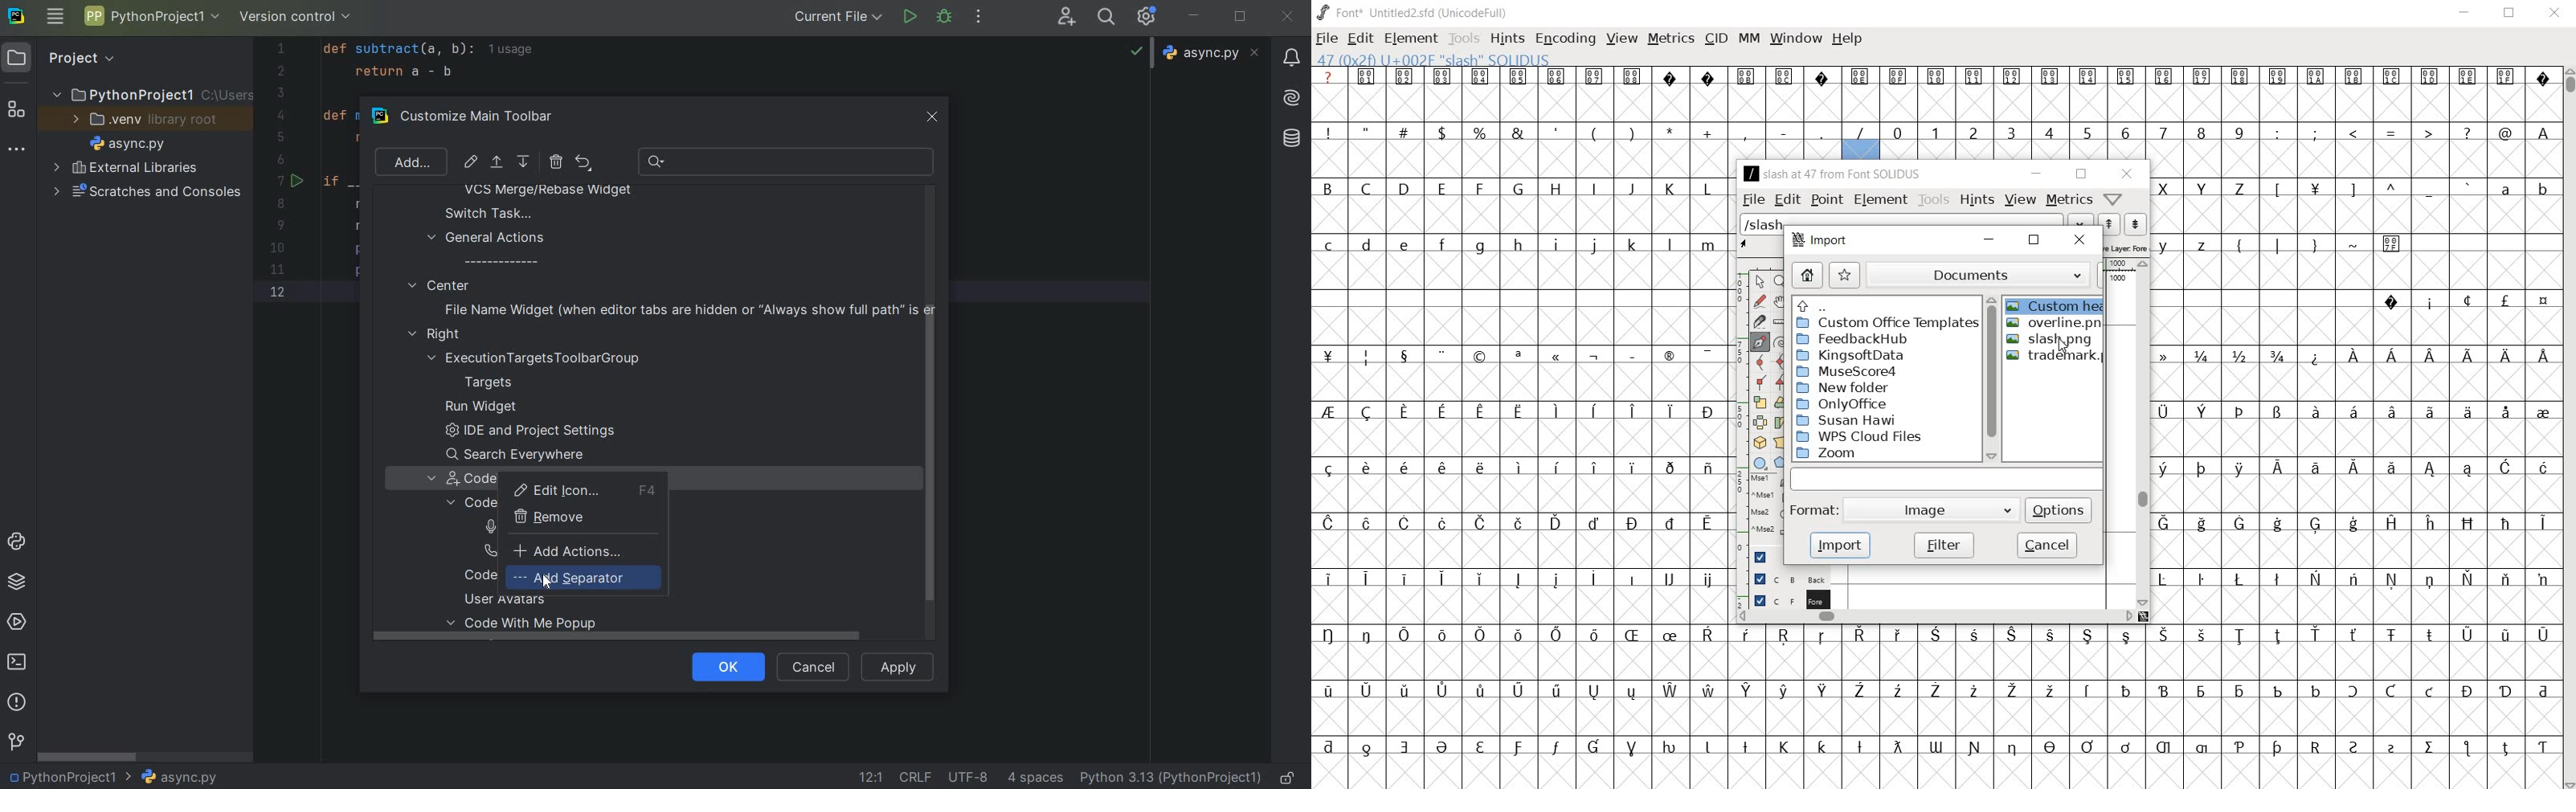 This screenshot has width=2576, height=812. I want to click on special letters, so click(2354, 522).